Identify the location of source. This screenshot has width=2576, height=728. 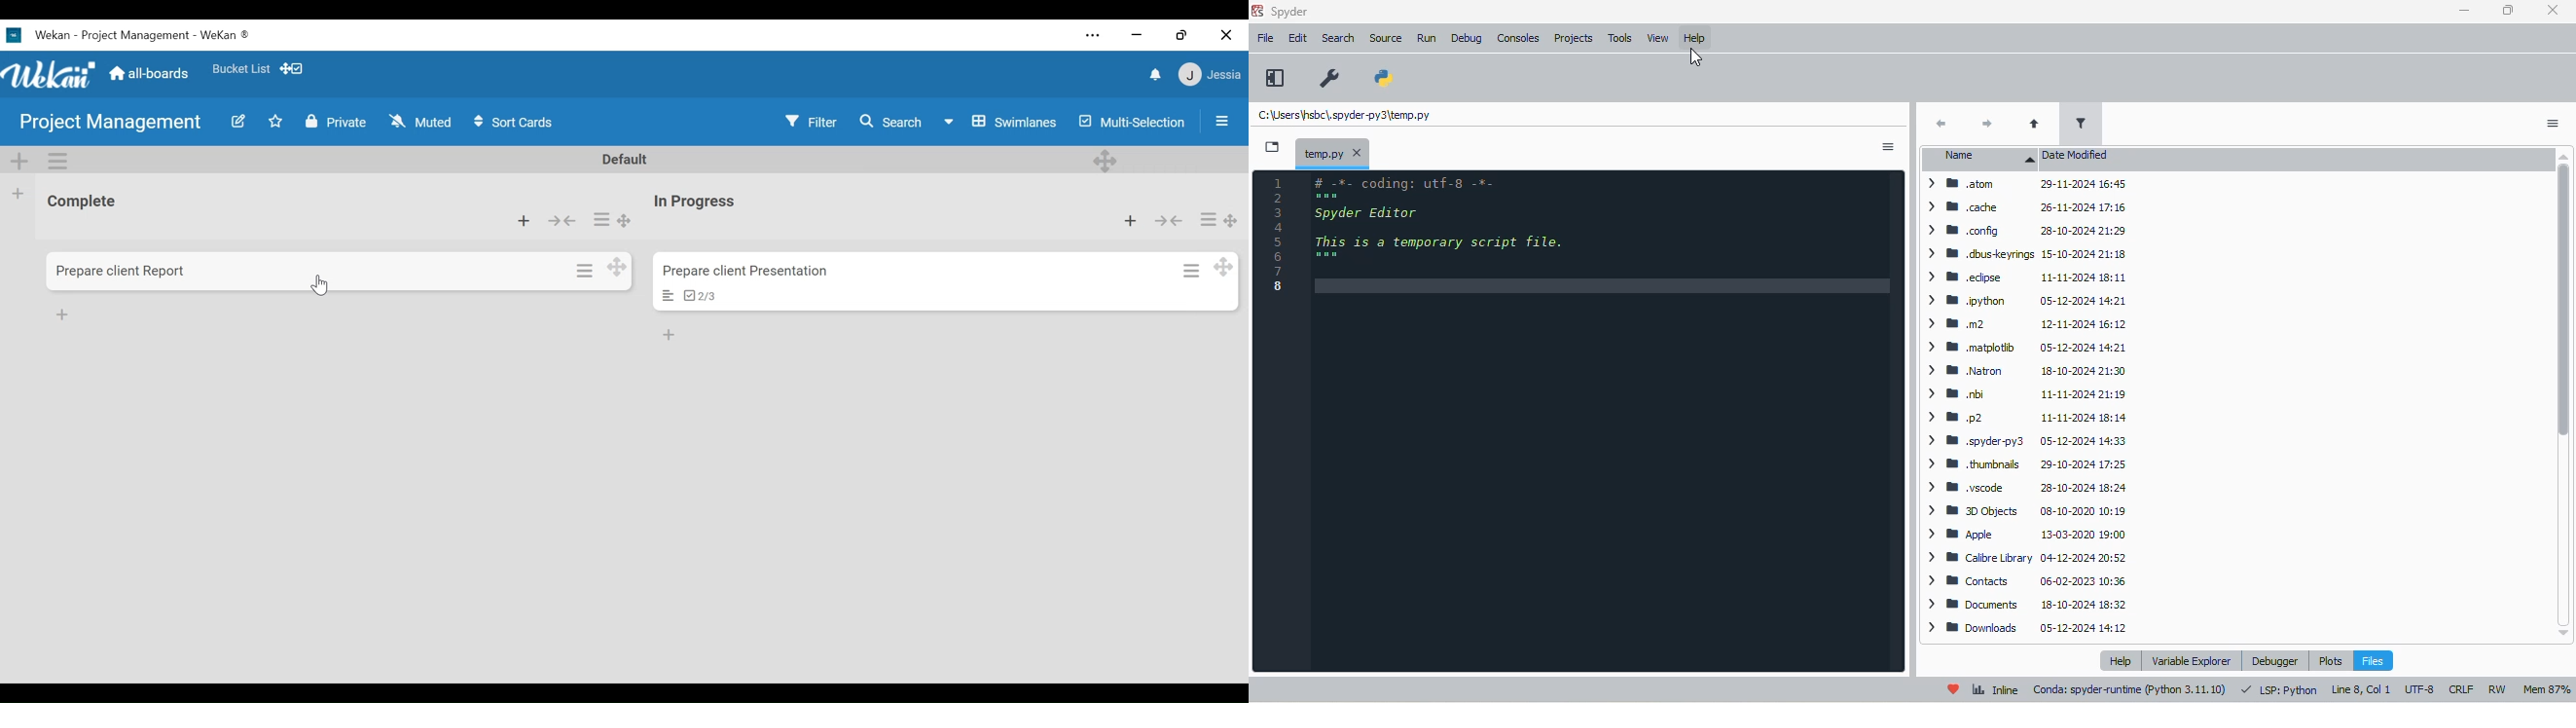
(1386, 39).